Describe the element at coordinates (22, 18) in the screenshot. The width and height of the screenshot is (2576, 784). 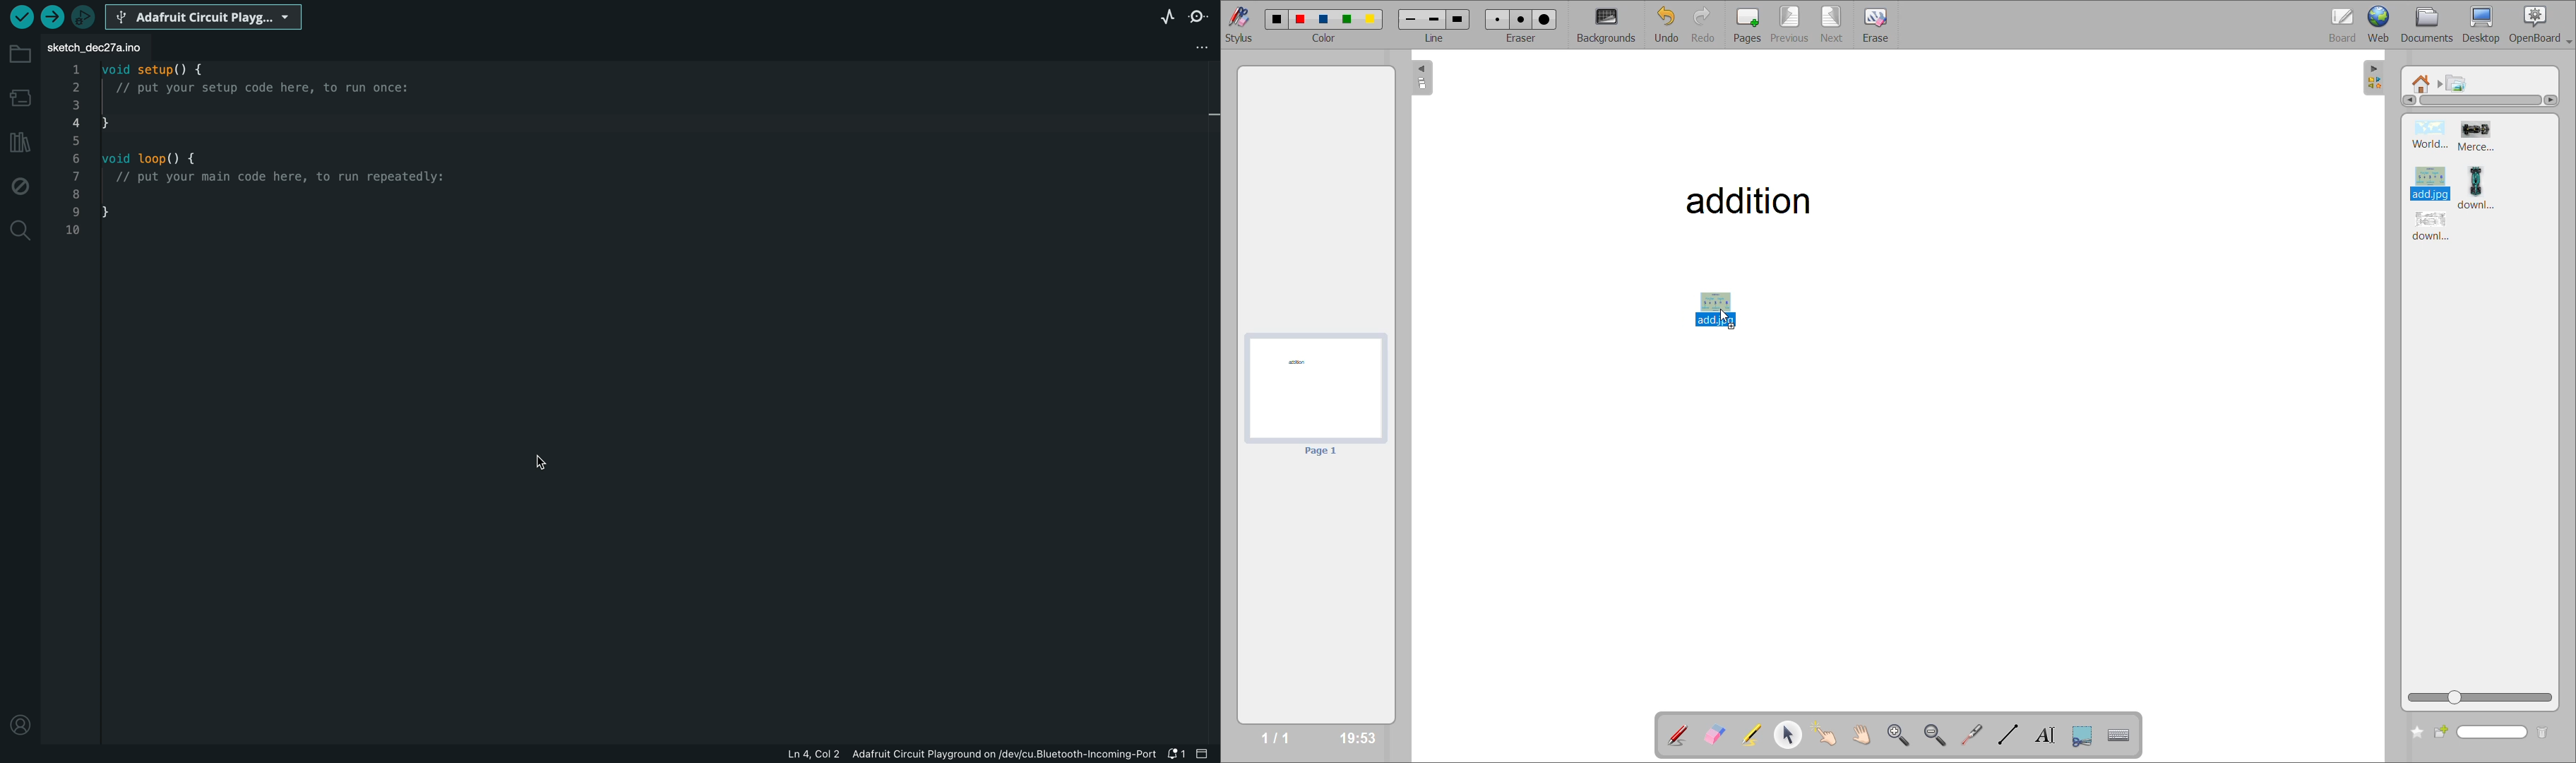
I see `verify` at that location.